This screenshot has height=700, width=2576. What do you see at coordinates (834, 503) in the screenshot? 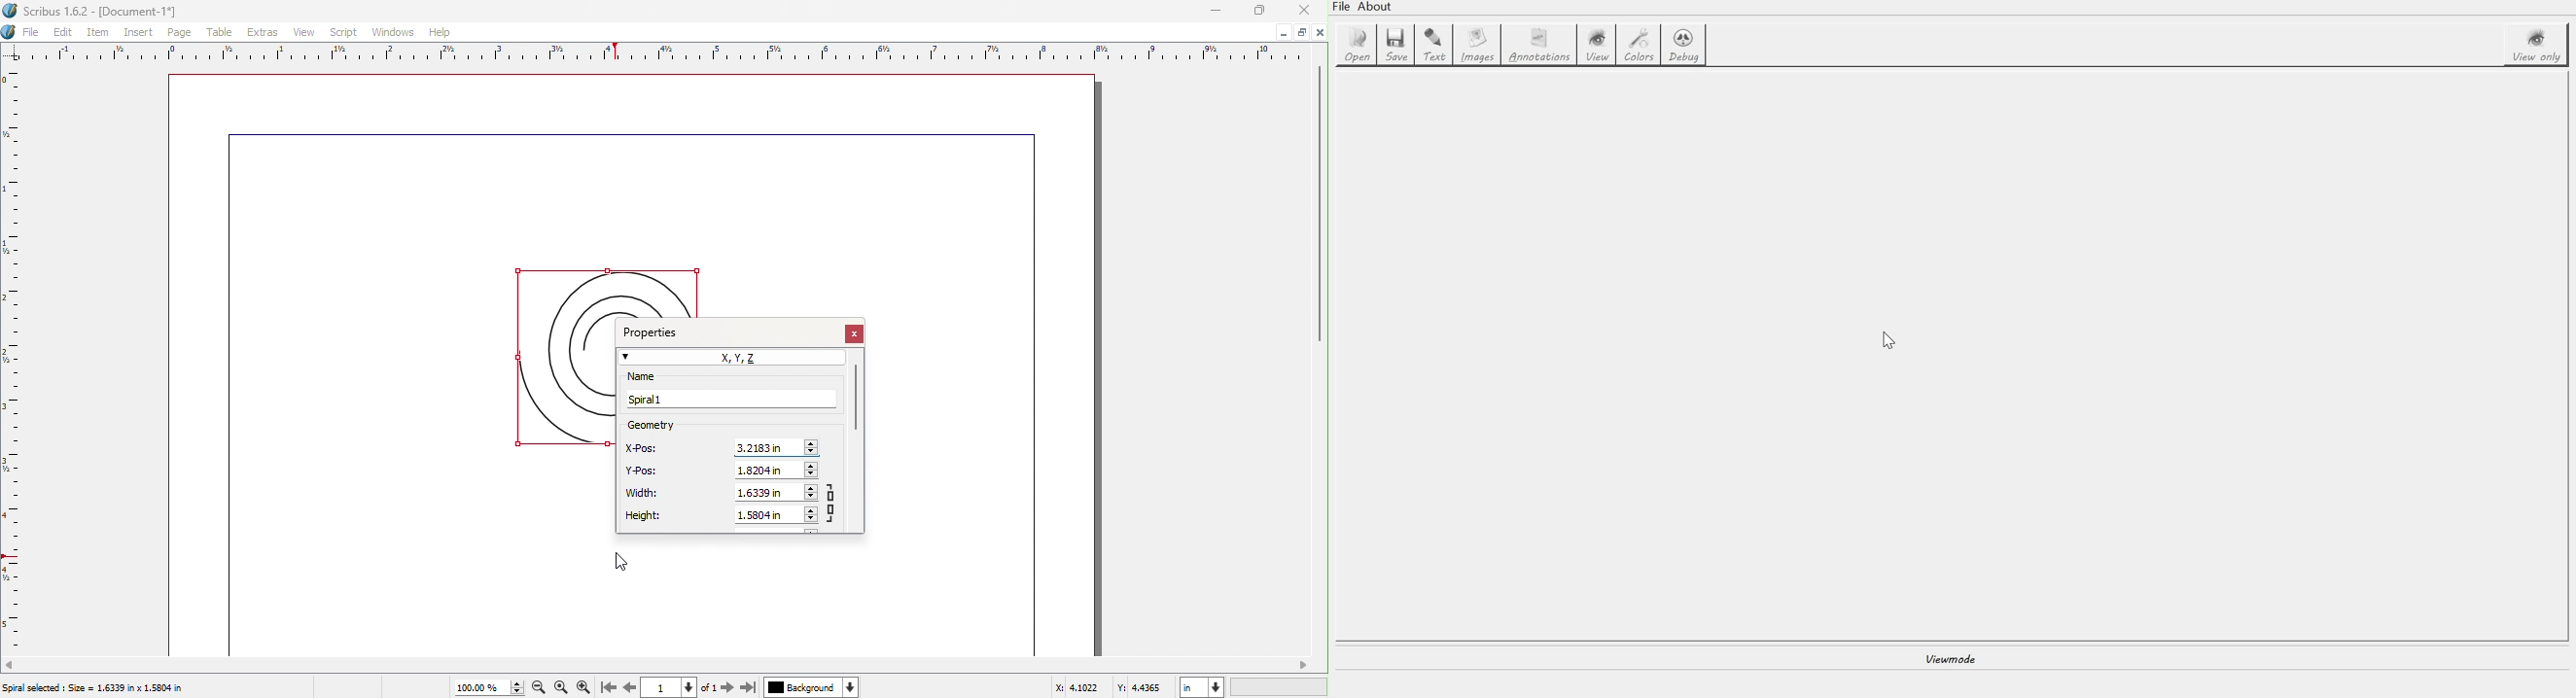
I see `Keep the aspect ratio` at bounding box center [834, 503].